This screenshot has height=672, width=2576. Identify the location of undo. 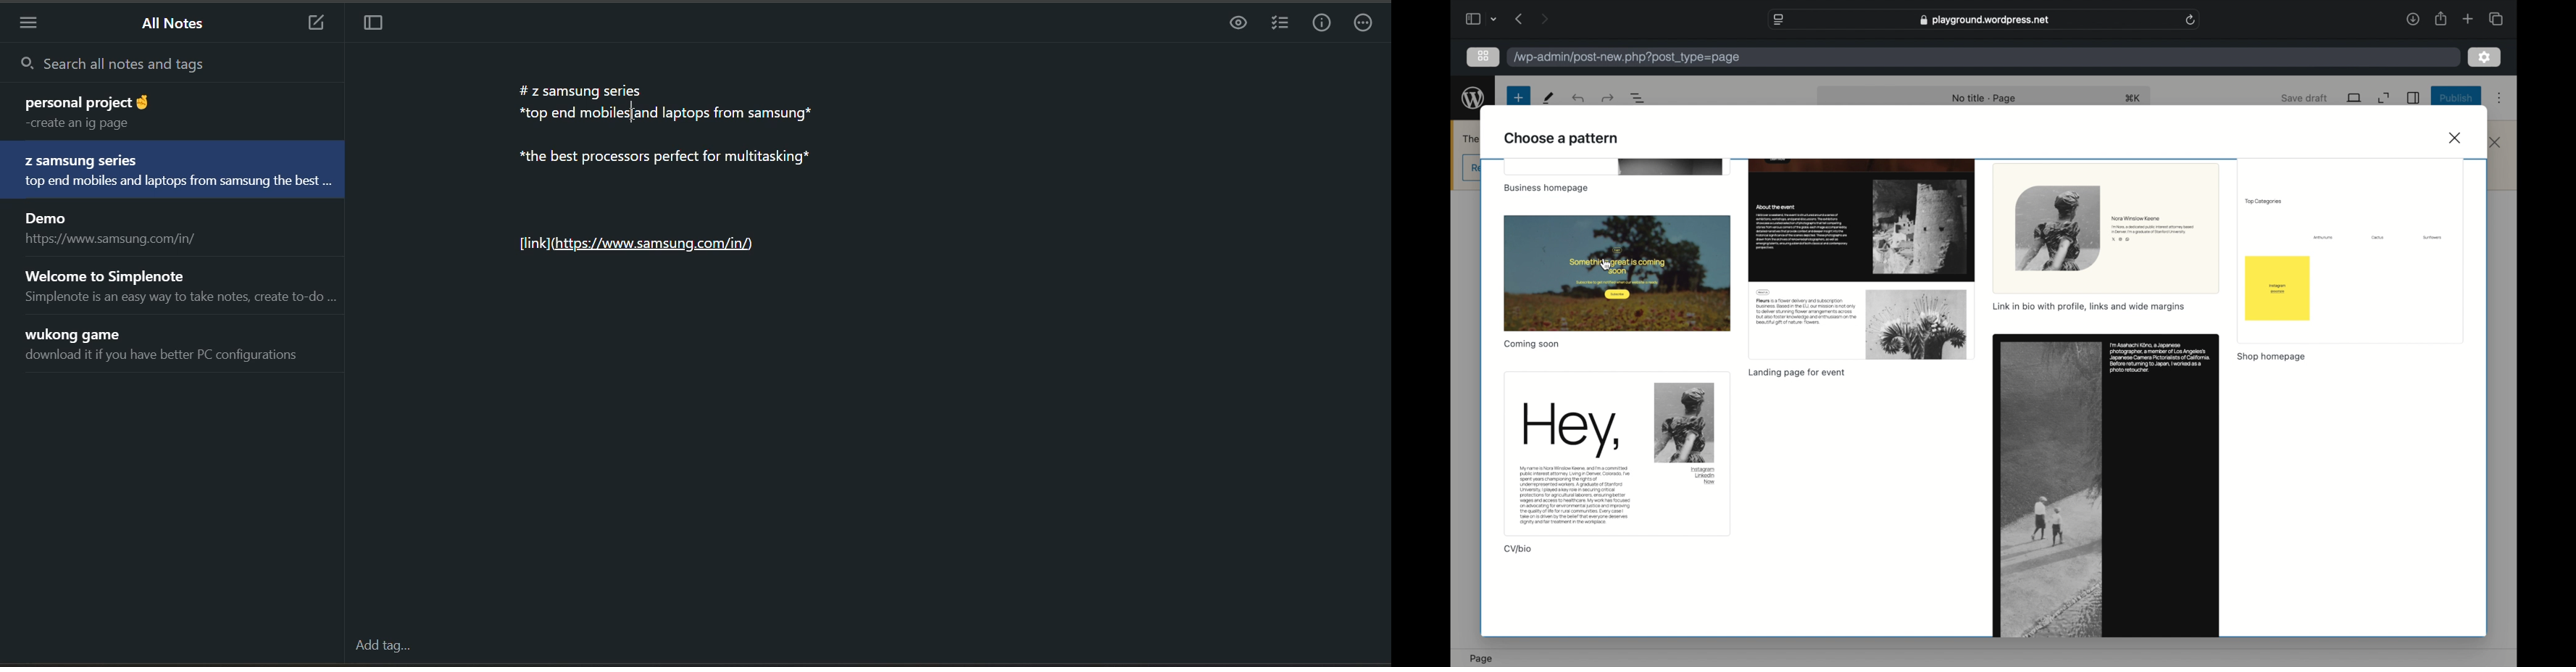
(1577, 99).